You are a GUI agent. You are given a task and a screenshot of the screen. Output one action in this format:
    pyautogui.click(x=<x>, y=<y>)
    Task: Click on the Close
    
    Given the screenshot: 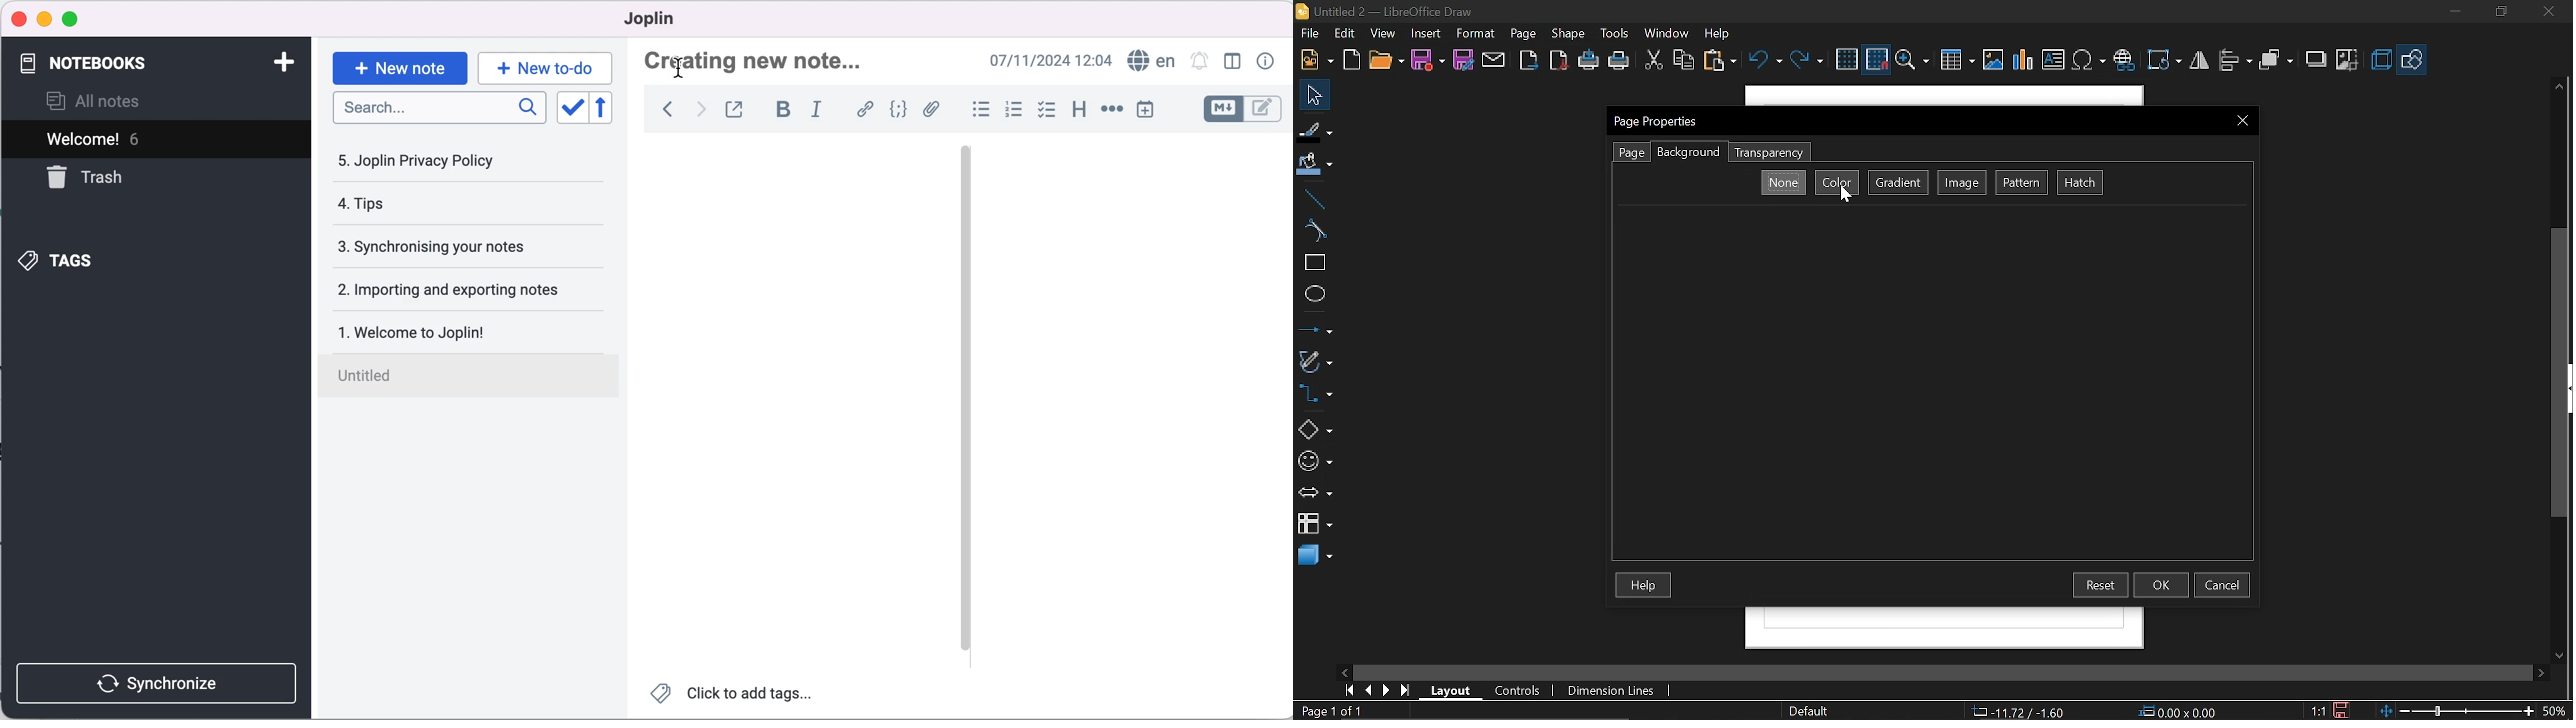 What is the action you would take?
    pyautogui.click(x=2243, y=121)
    